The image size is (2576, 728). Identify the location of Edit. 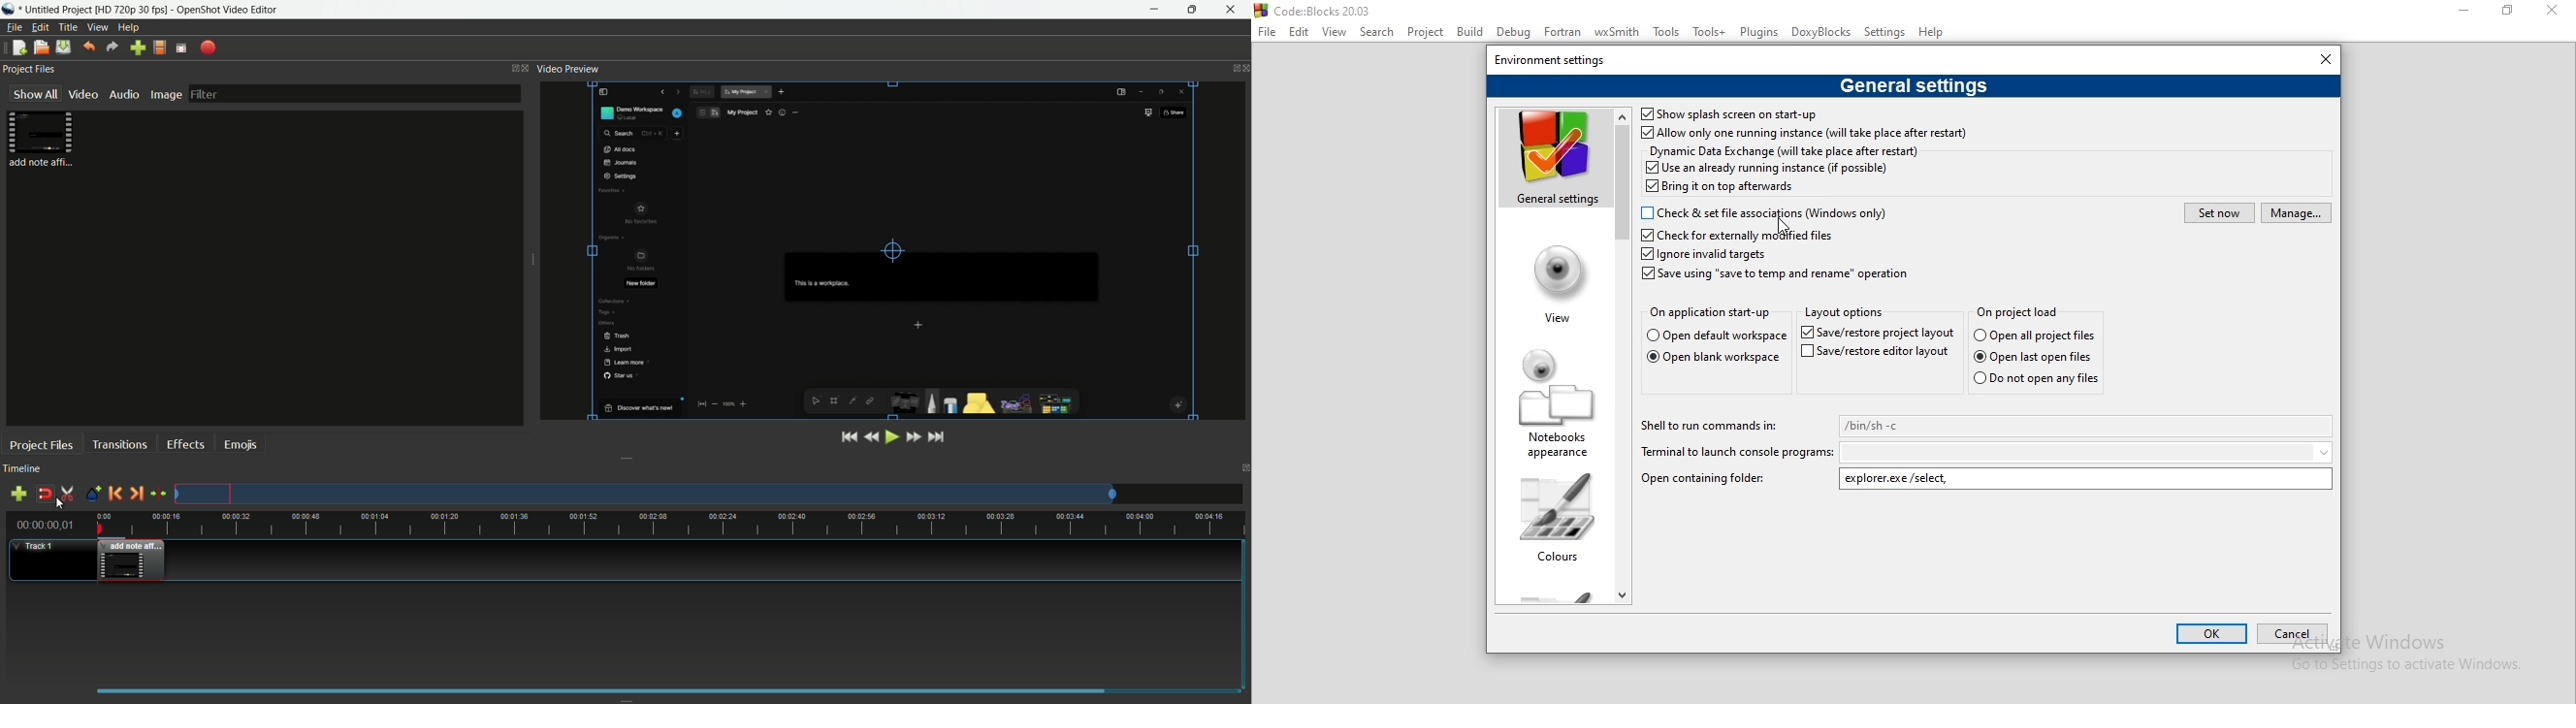
(1302, 34).